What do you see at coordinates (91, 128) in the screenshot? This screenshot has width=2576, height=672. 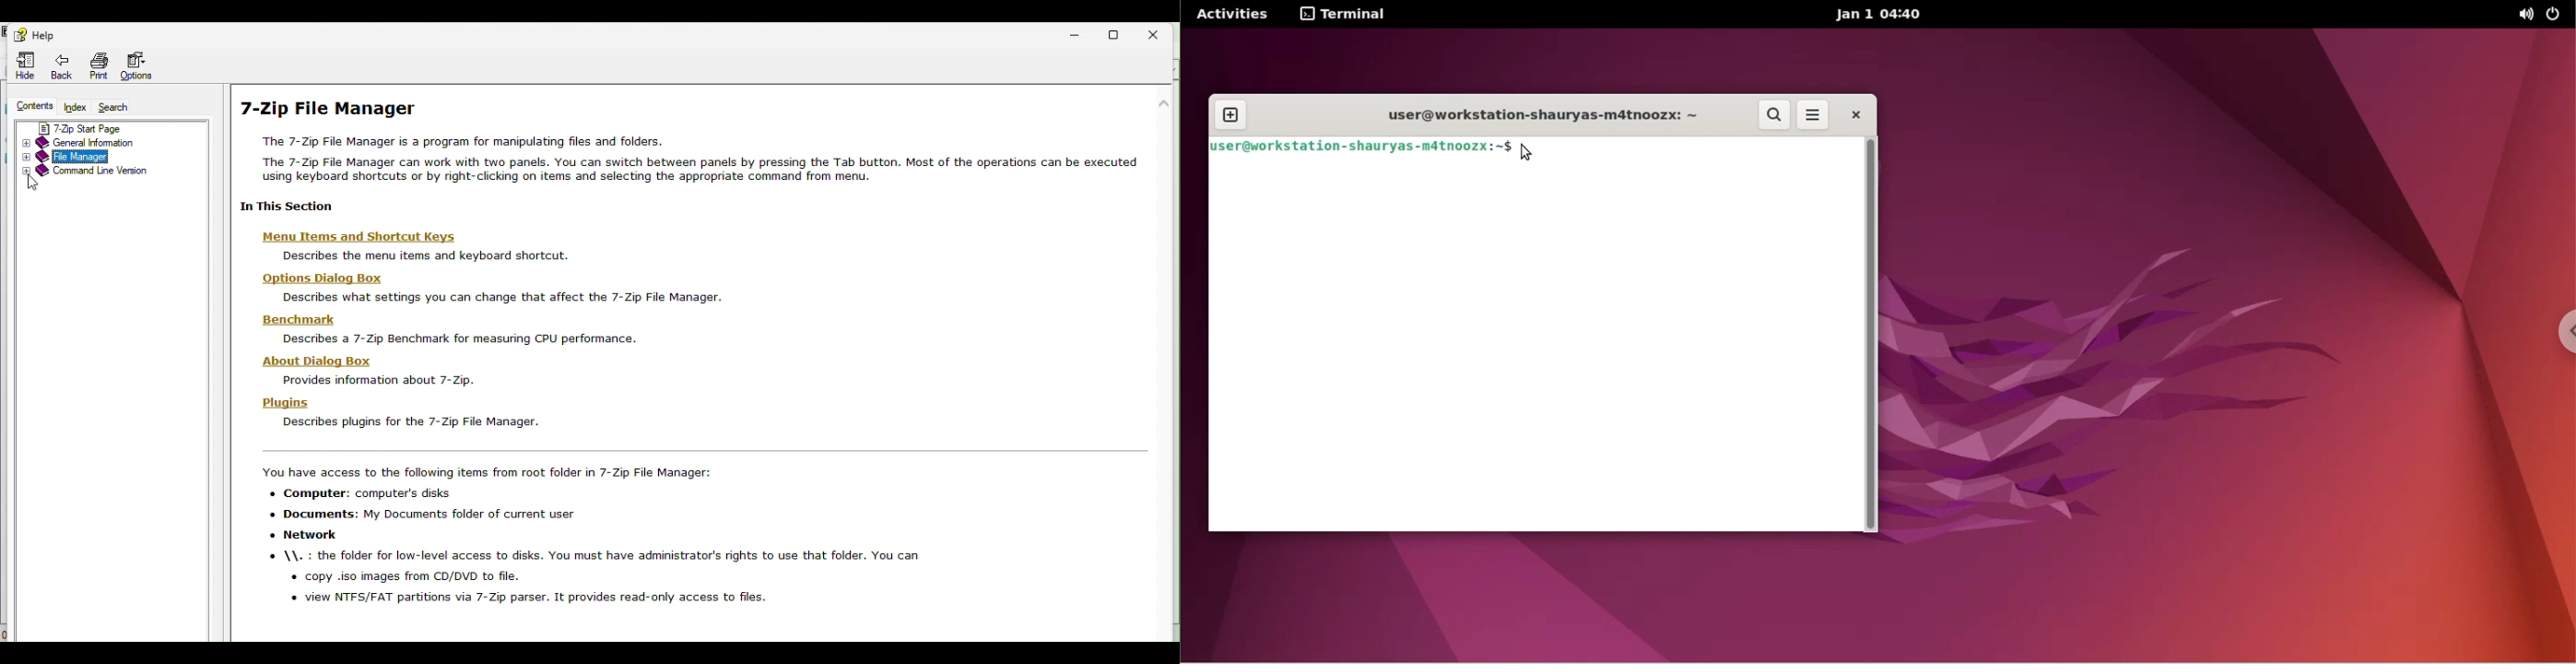 I see `7 zip start page` at bounding box center [91, 128].